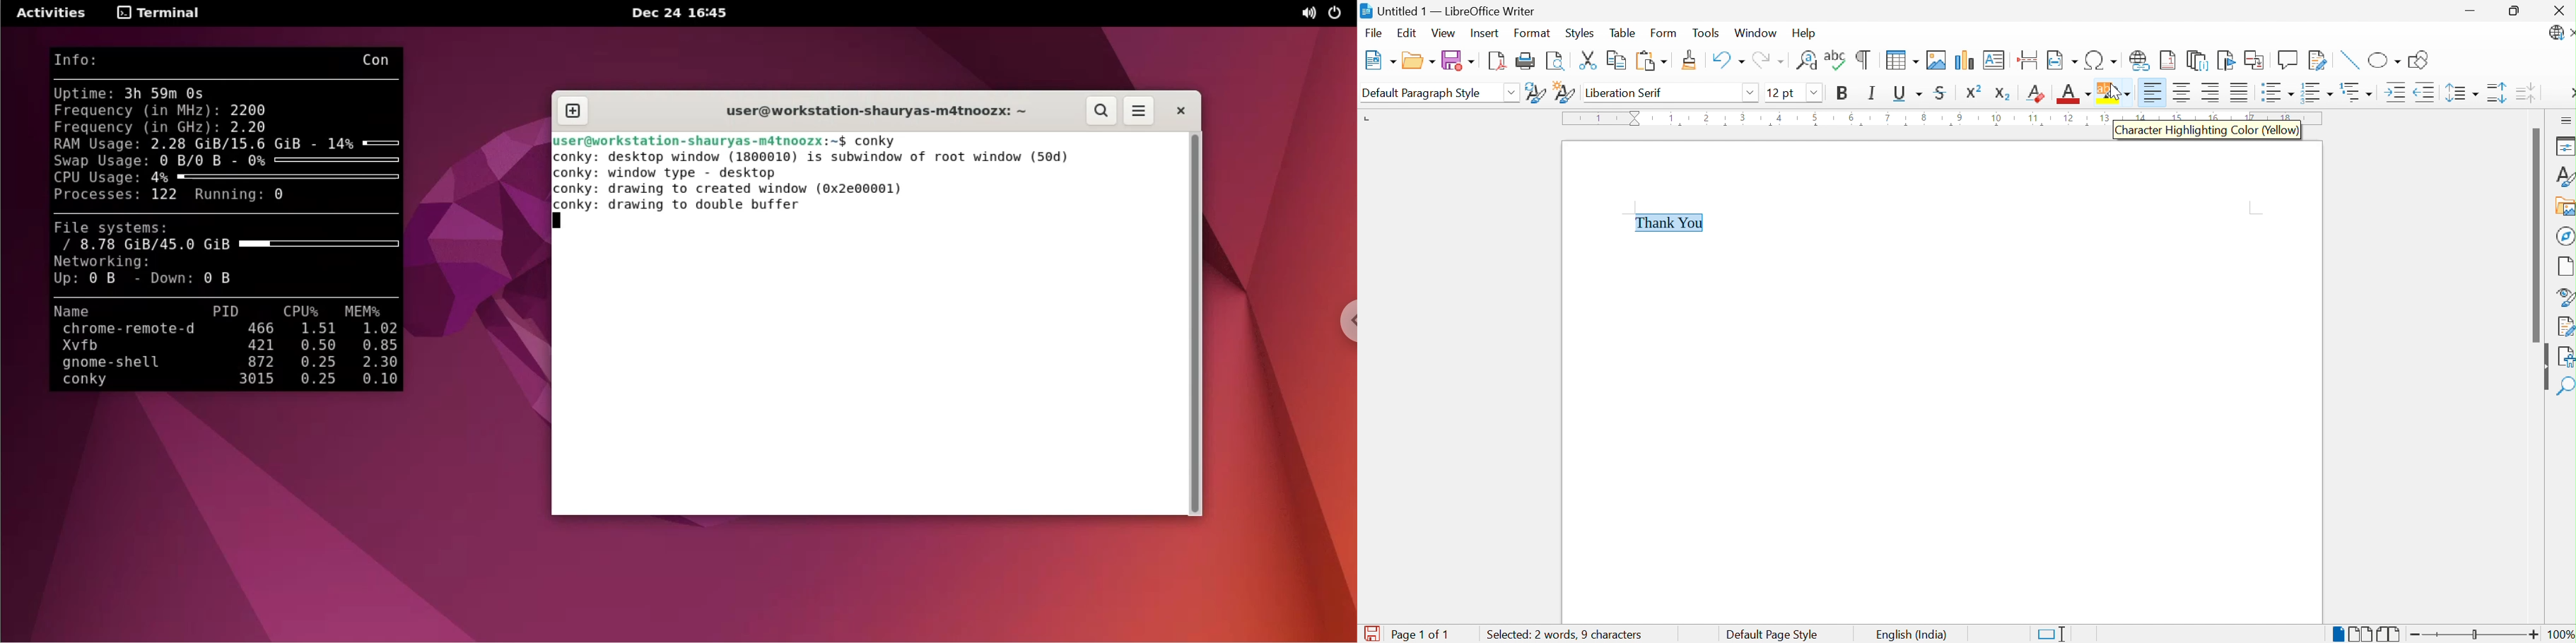 The width and height of the screenshot is (2576, 644). What do you see at coordinates (2211, 91) in the screenshot?
I see `Align Right` at bounding box center [2211, 91].